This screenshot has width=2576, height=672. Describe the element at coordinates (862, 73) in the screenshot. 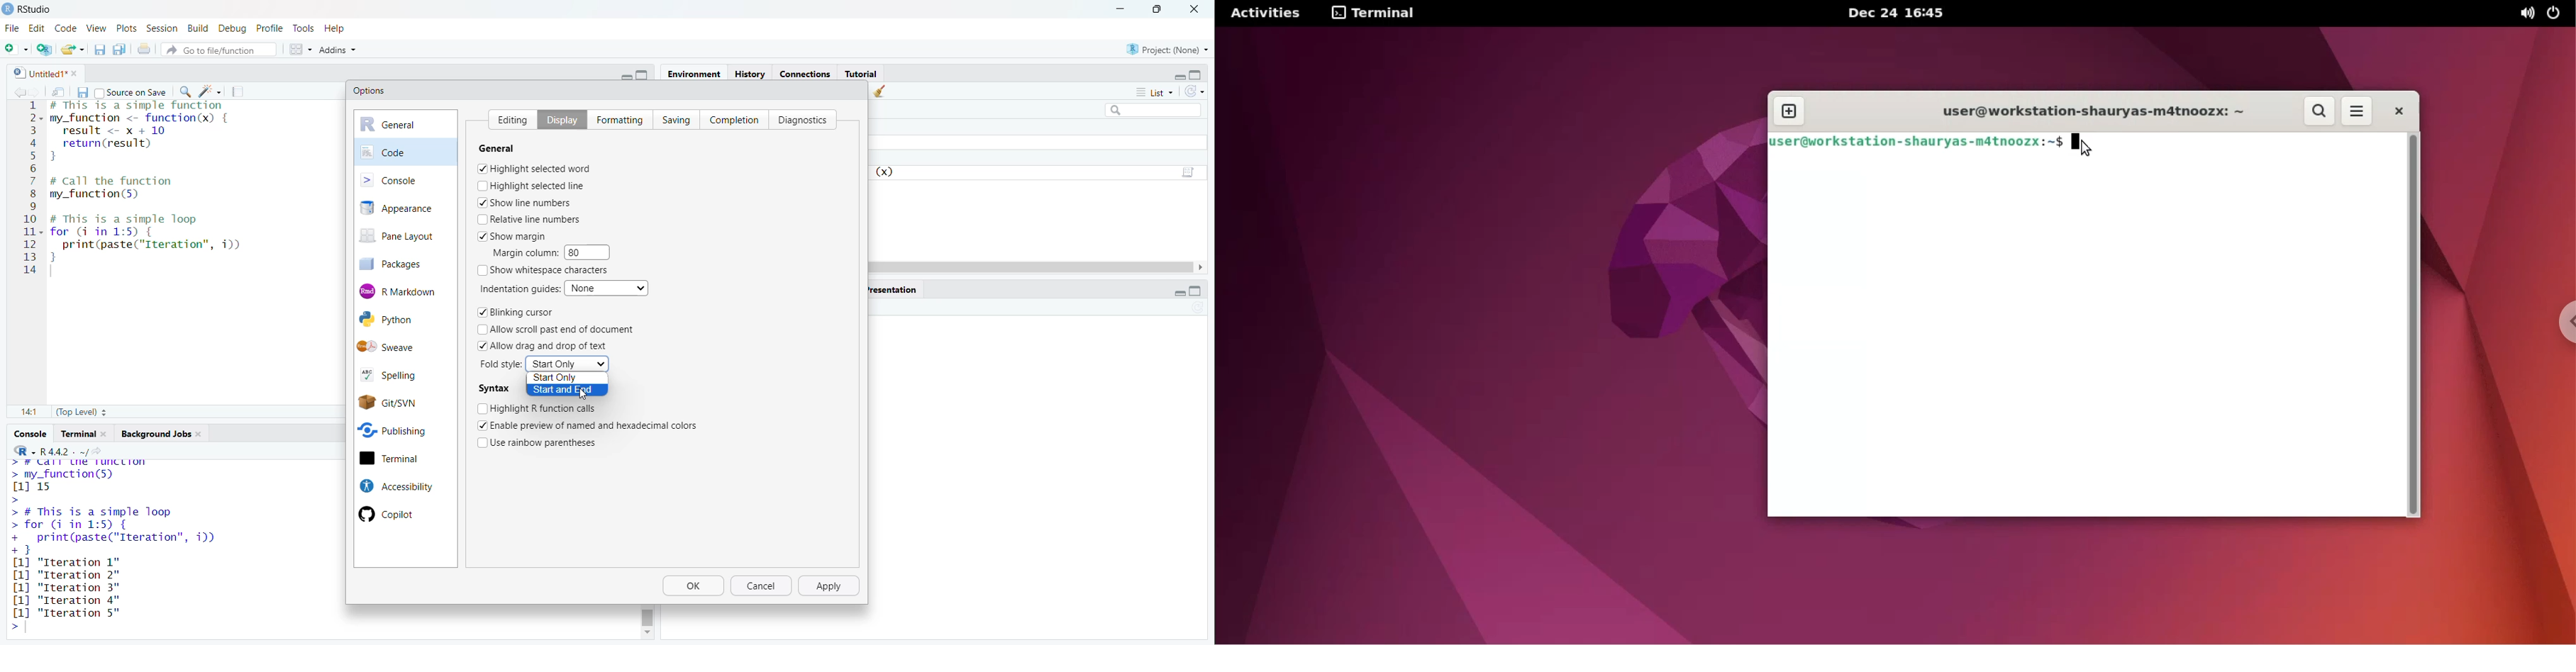

I see `Tutorial` at that location.